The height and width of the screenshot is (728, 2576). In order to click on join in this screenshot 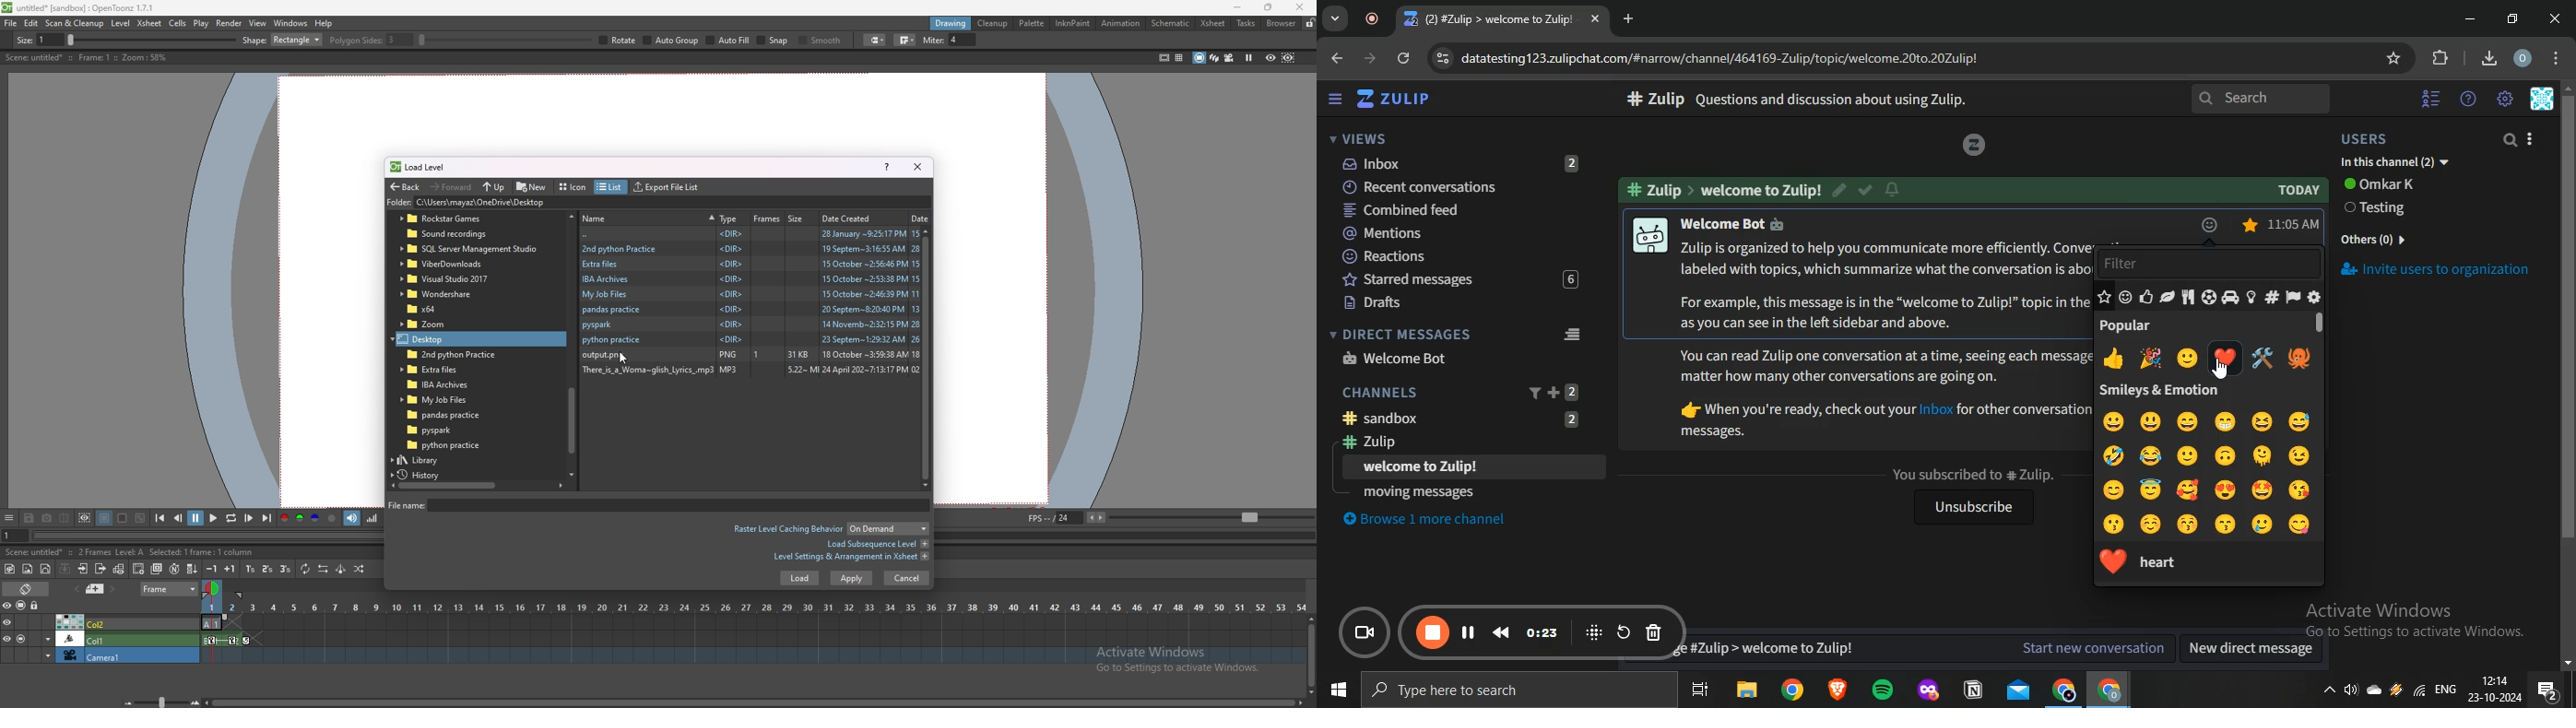, I will do `click(1147, 40)`.